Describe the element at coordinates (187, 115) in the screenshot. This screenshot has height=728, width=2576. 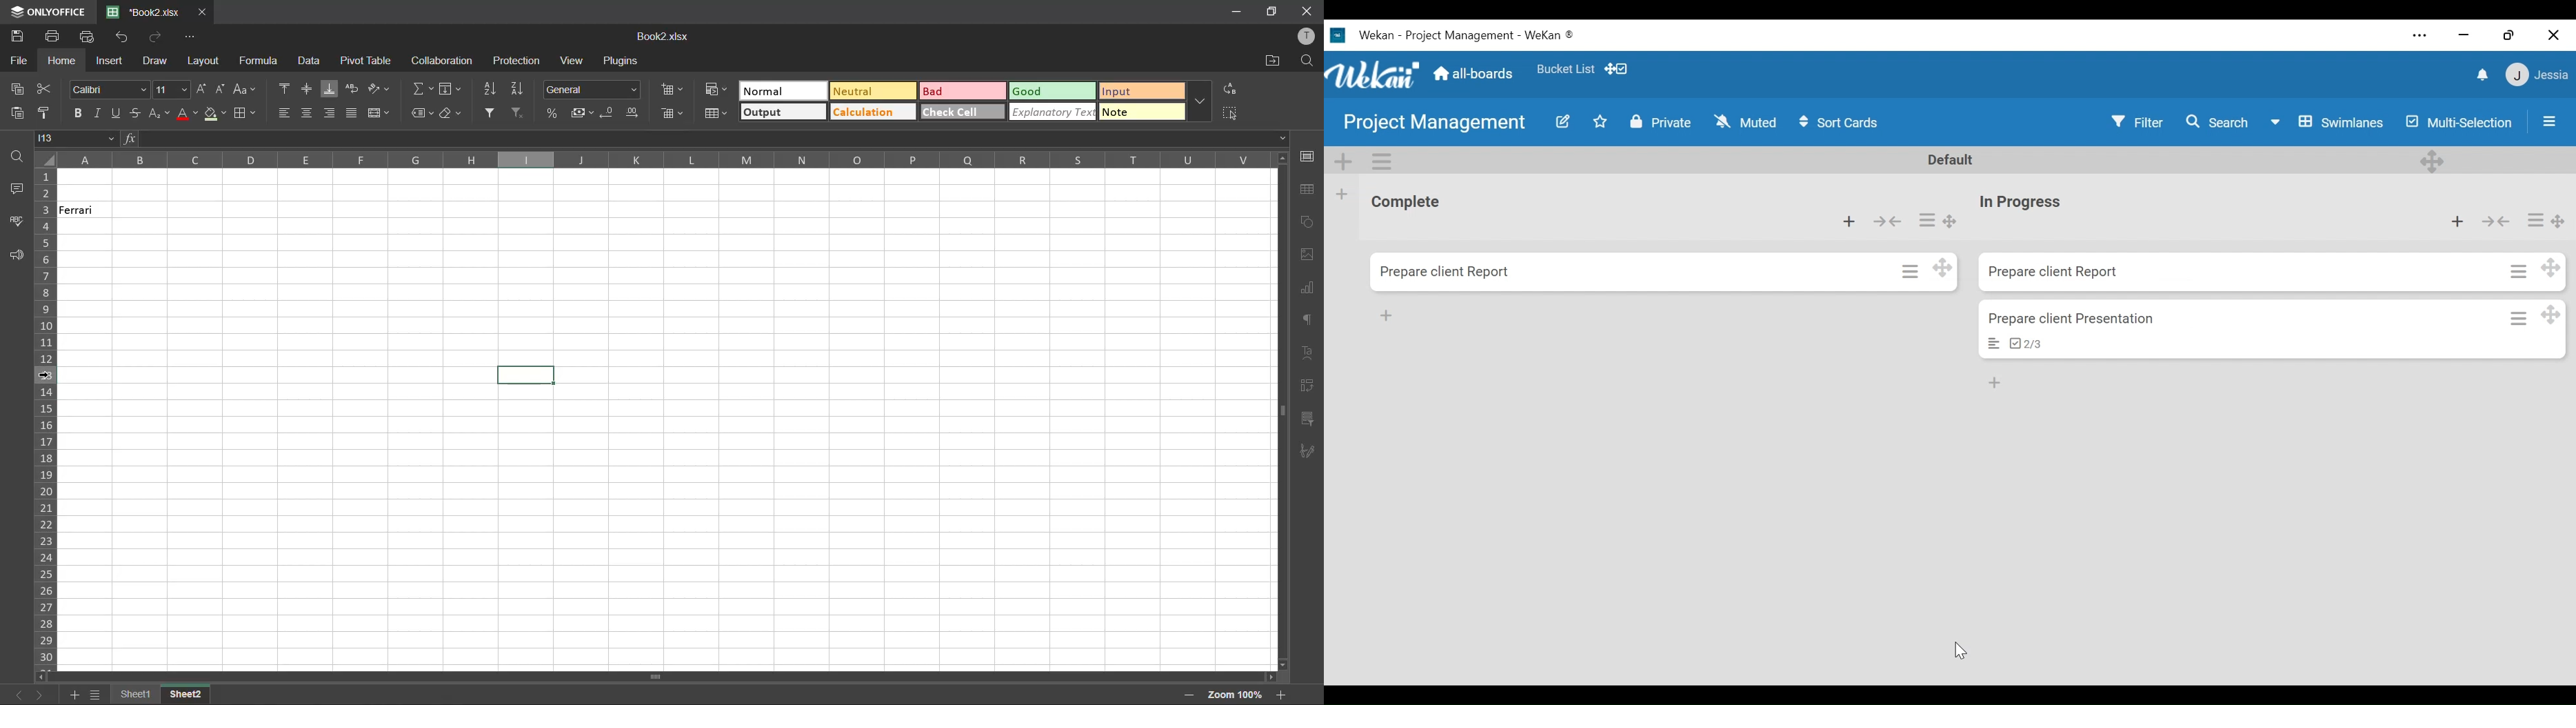
I see `font color` at that location.